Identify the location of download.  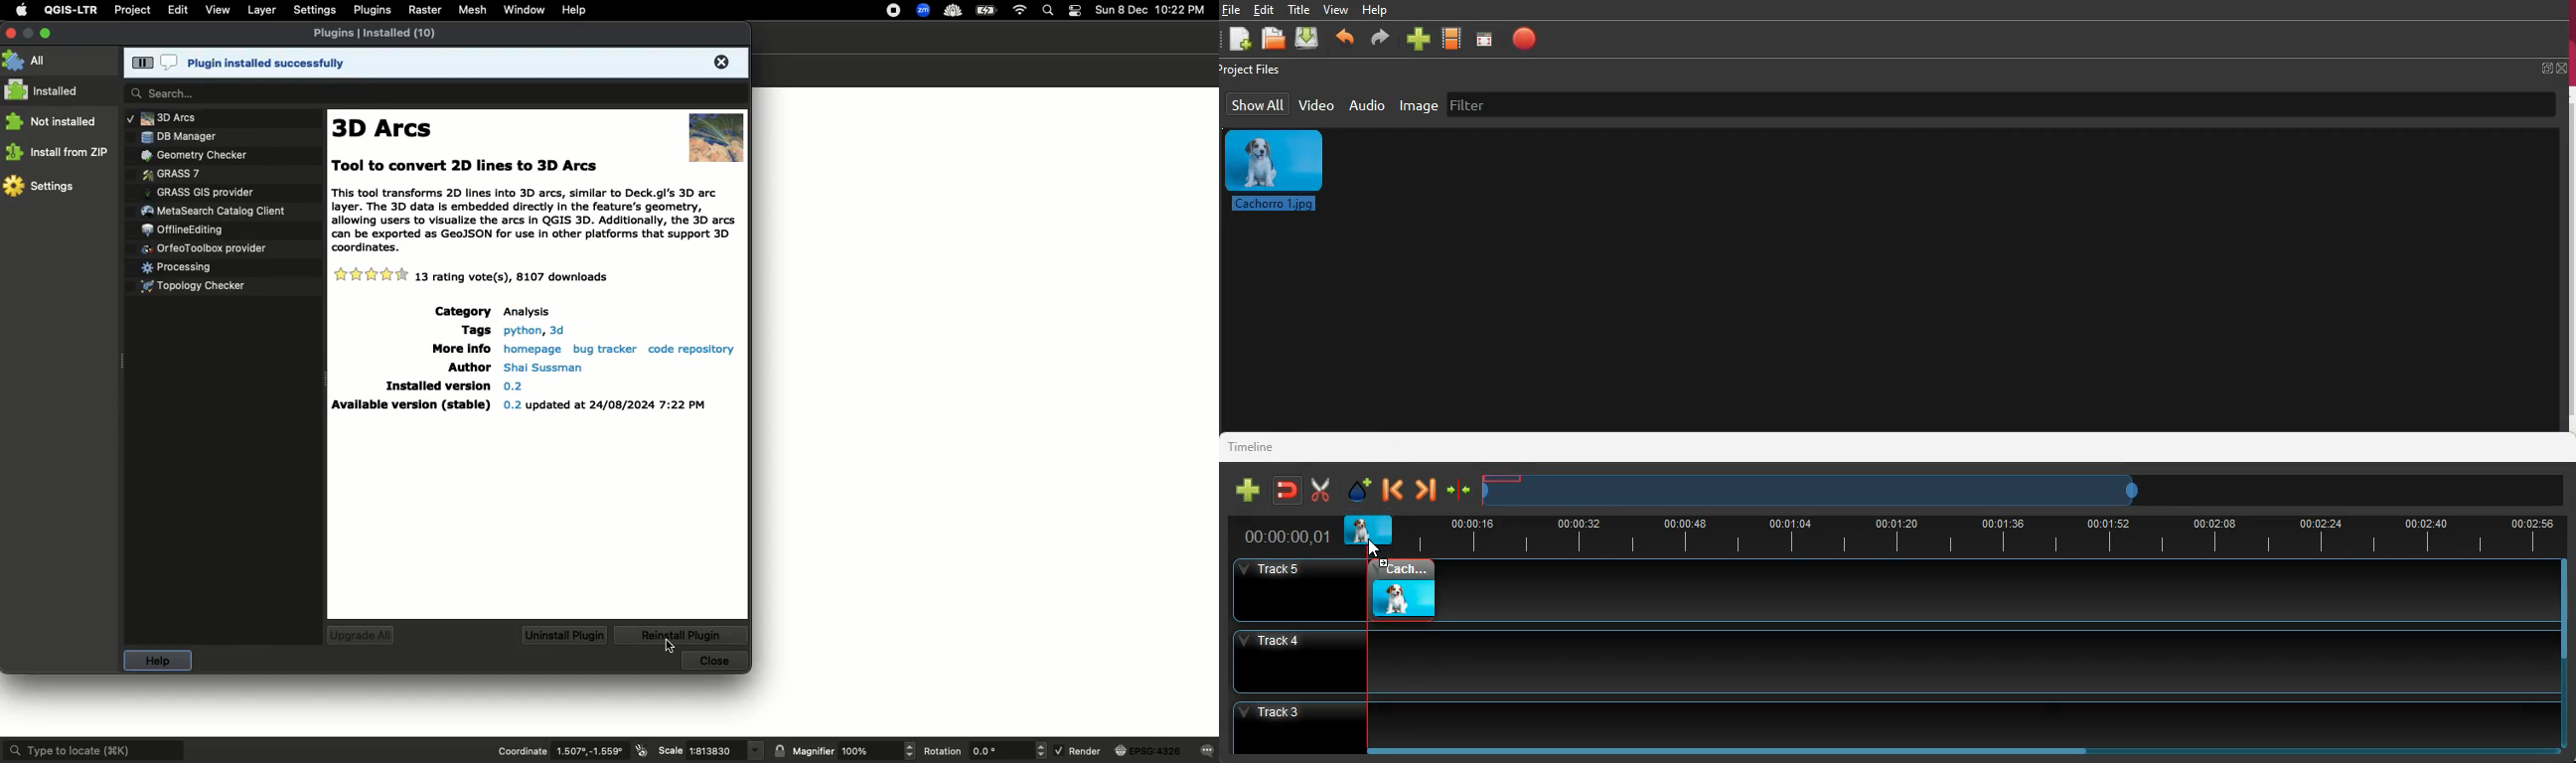
(1308, 37).